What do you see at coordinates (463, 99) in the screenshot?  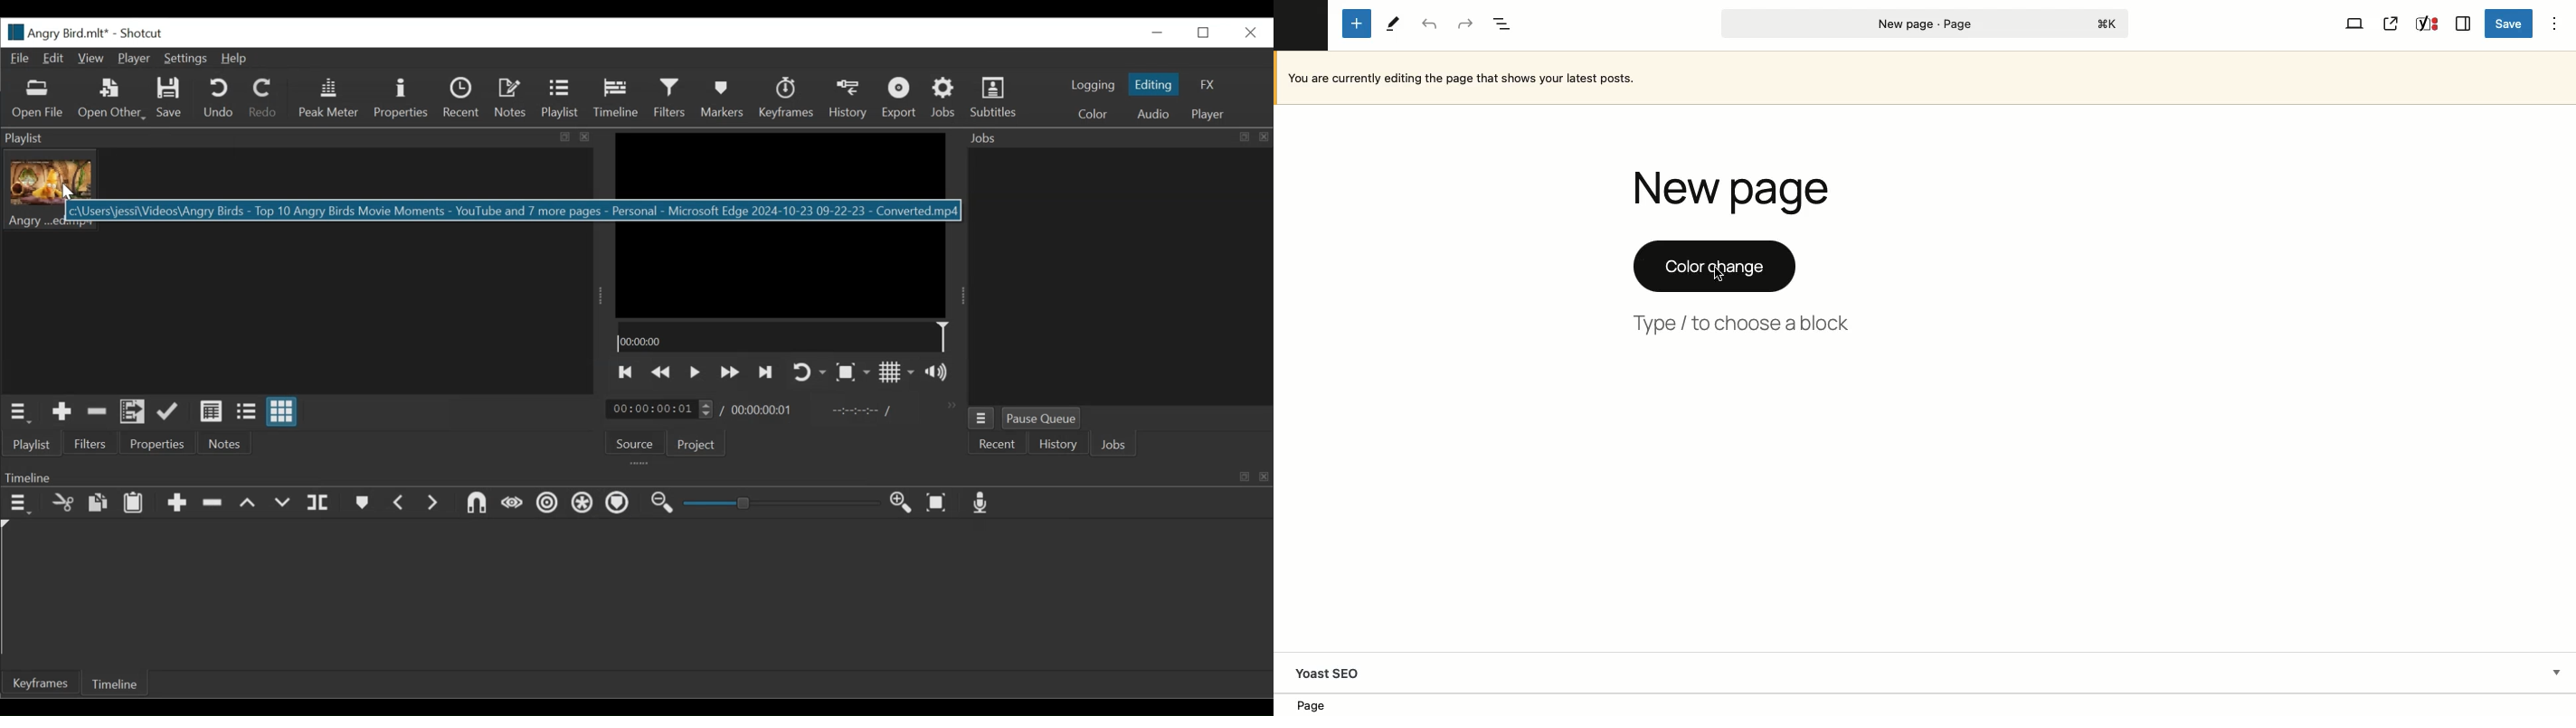 I see `Recent` at bounding box center [463, 99].